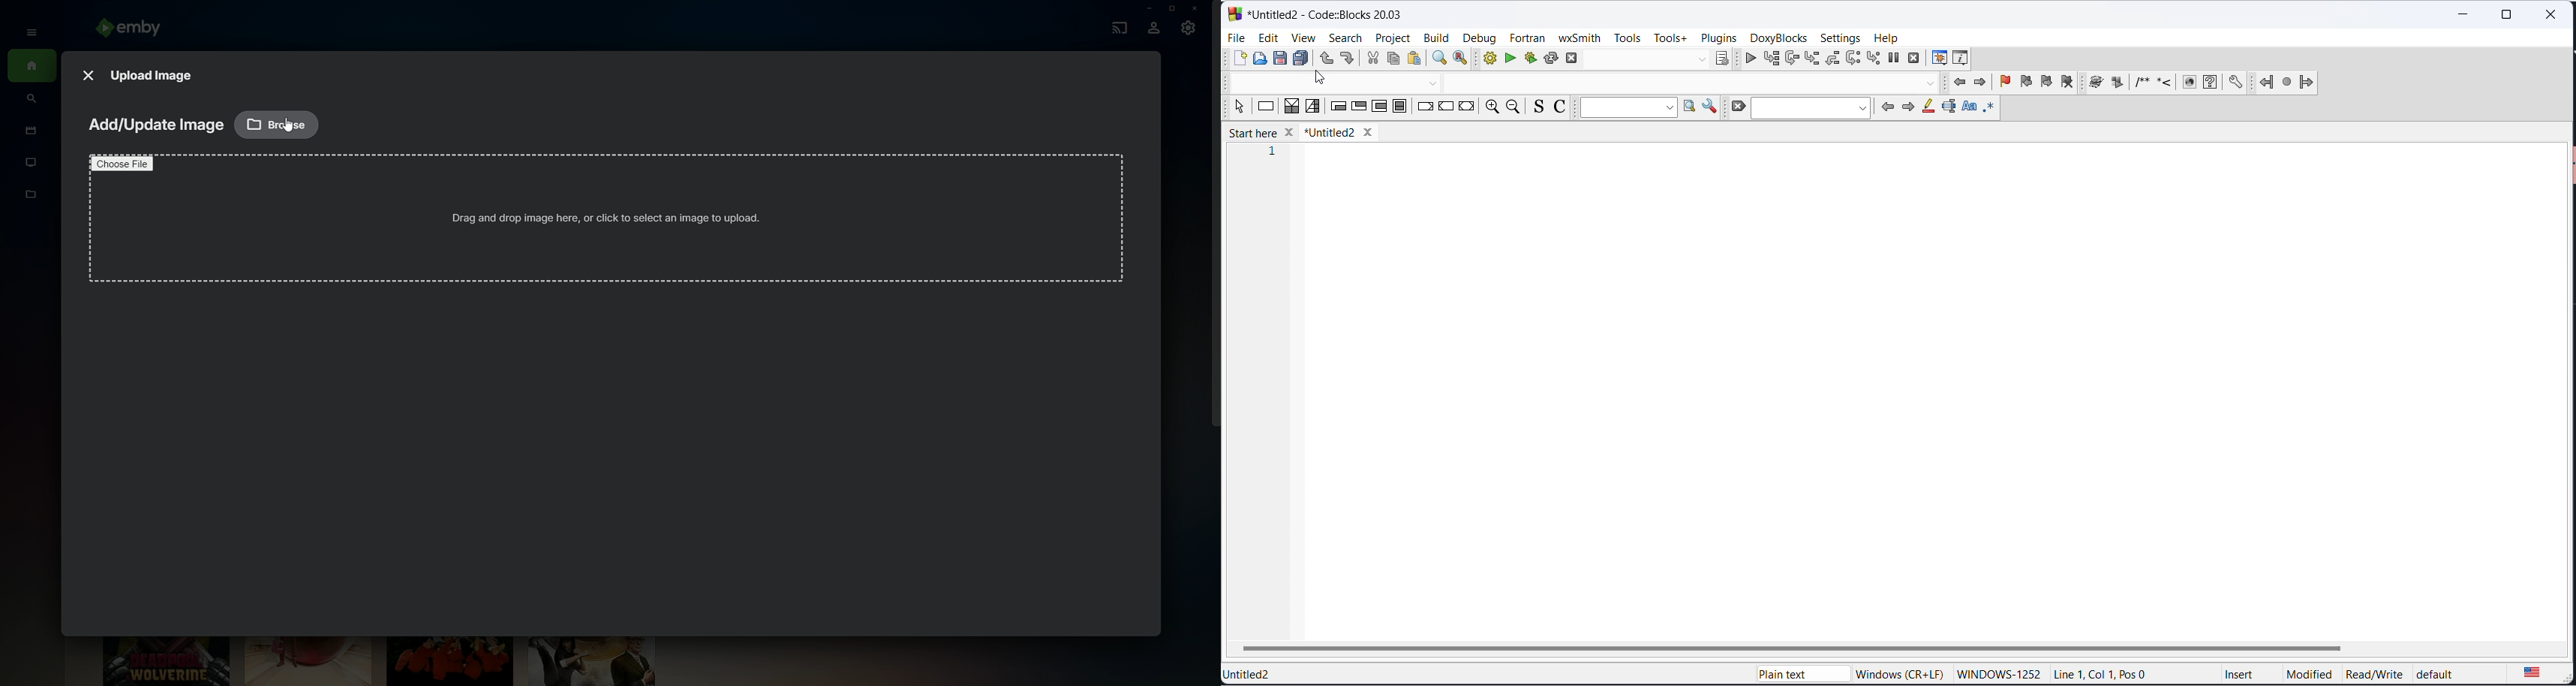  What do you see at coordinates (1337, 107) in the screenshot?
I see `entry condition loop` at bounding box center [1337, 107].